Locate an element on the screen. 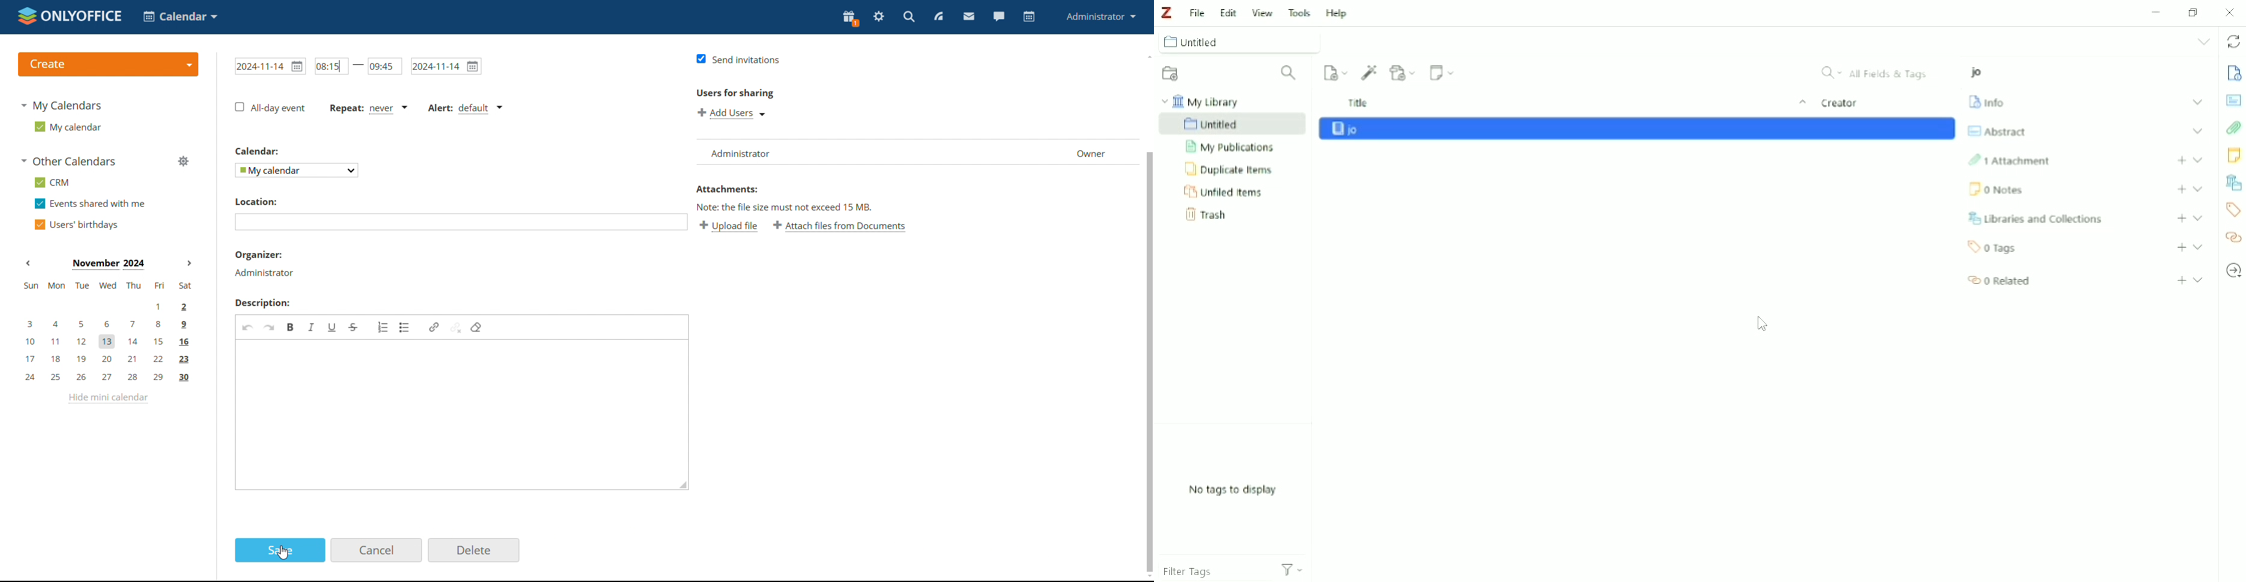  Related is located at coordinates (2002, 279).